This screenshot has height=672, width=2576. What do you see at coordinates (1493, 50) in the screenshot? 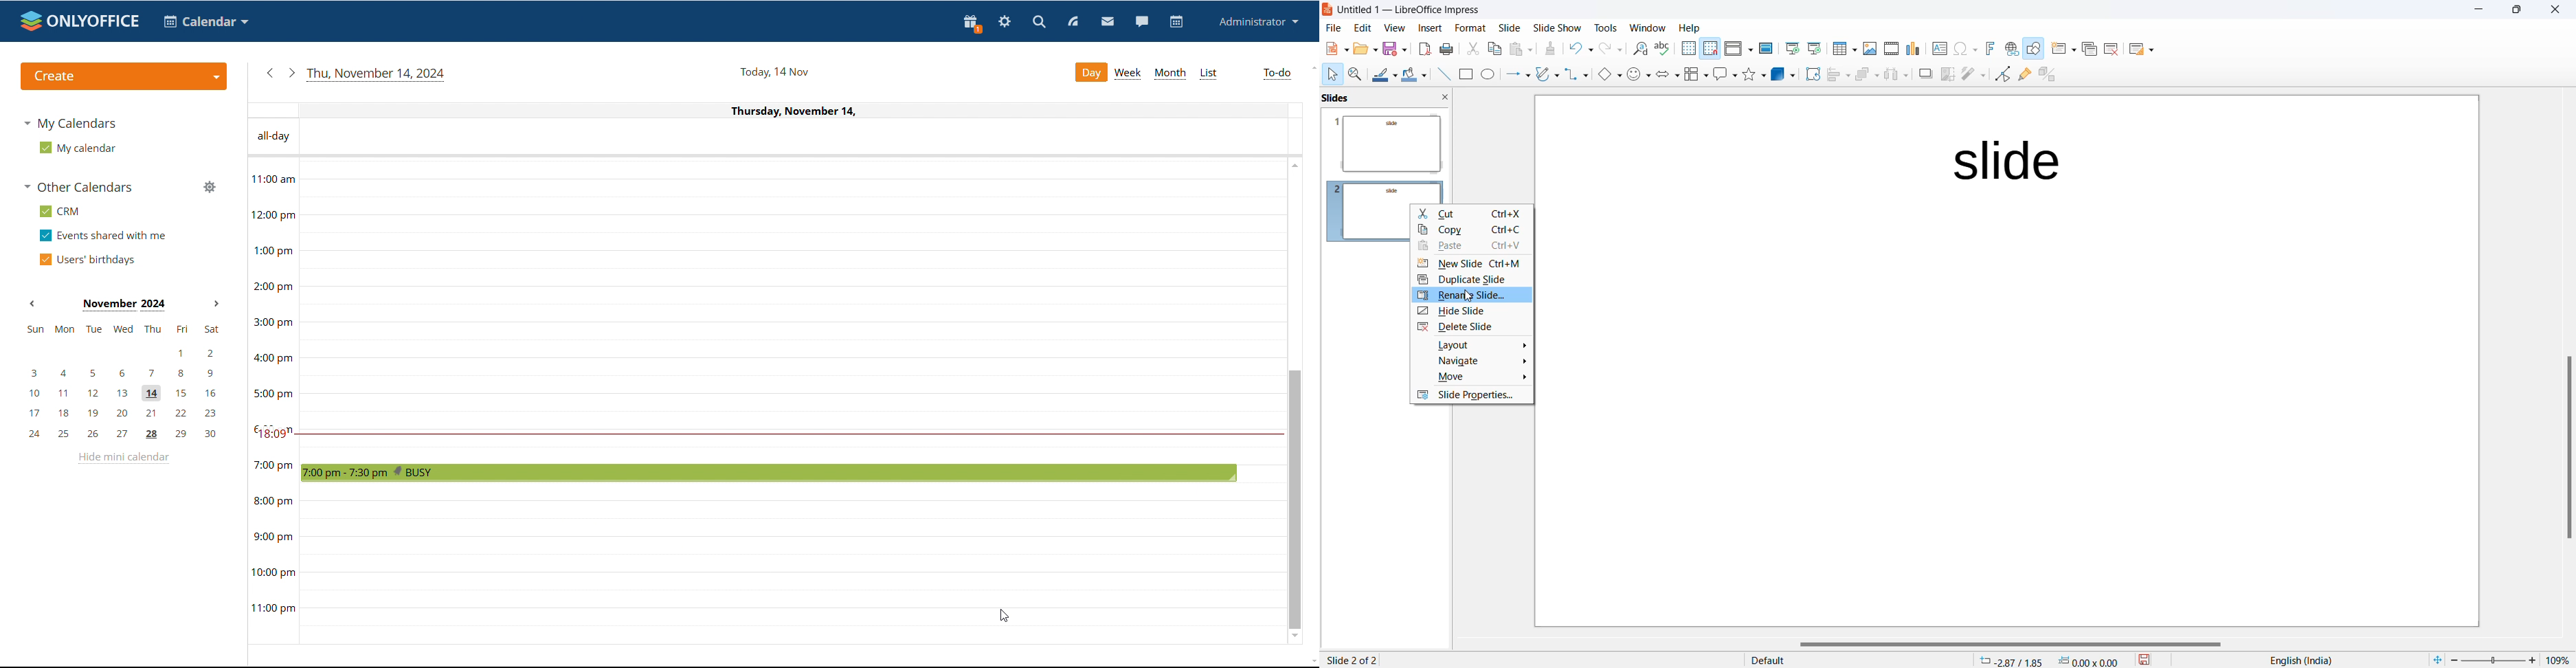
I see `Copy` at bounding box center [1493, 50].